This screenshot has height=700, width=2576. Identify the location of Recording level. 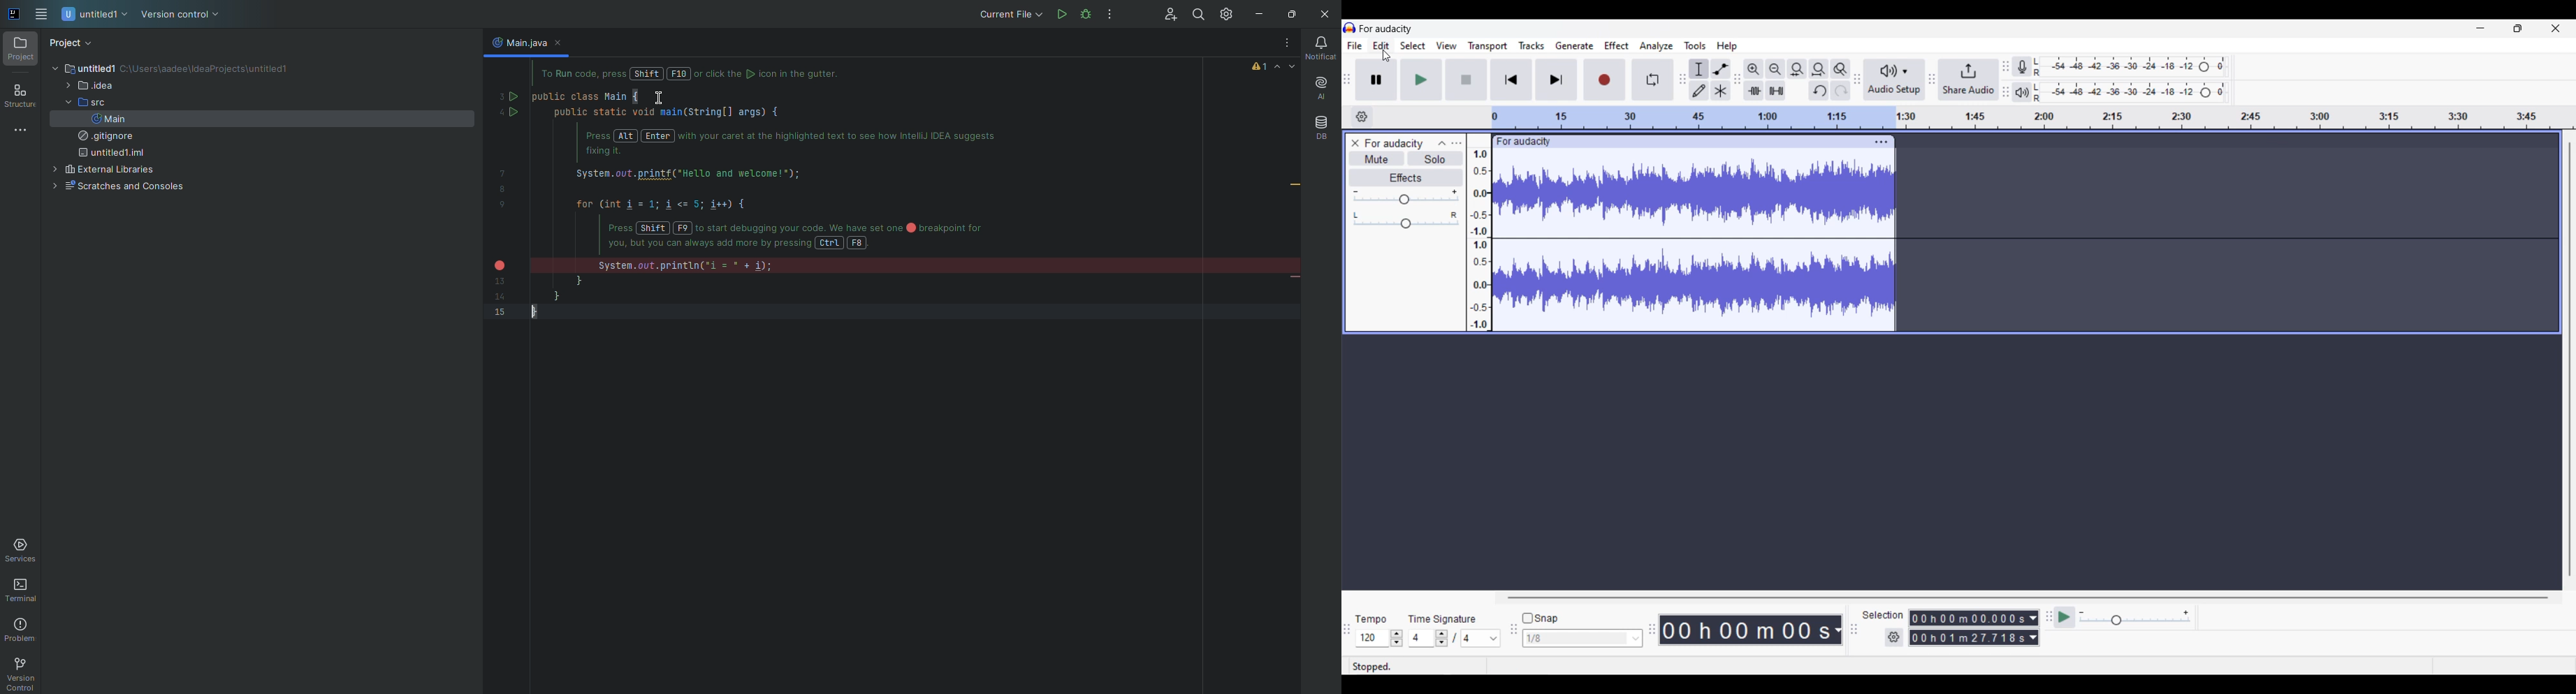
(2130, 67).